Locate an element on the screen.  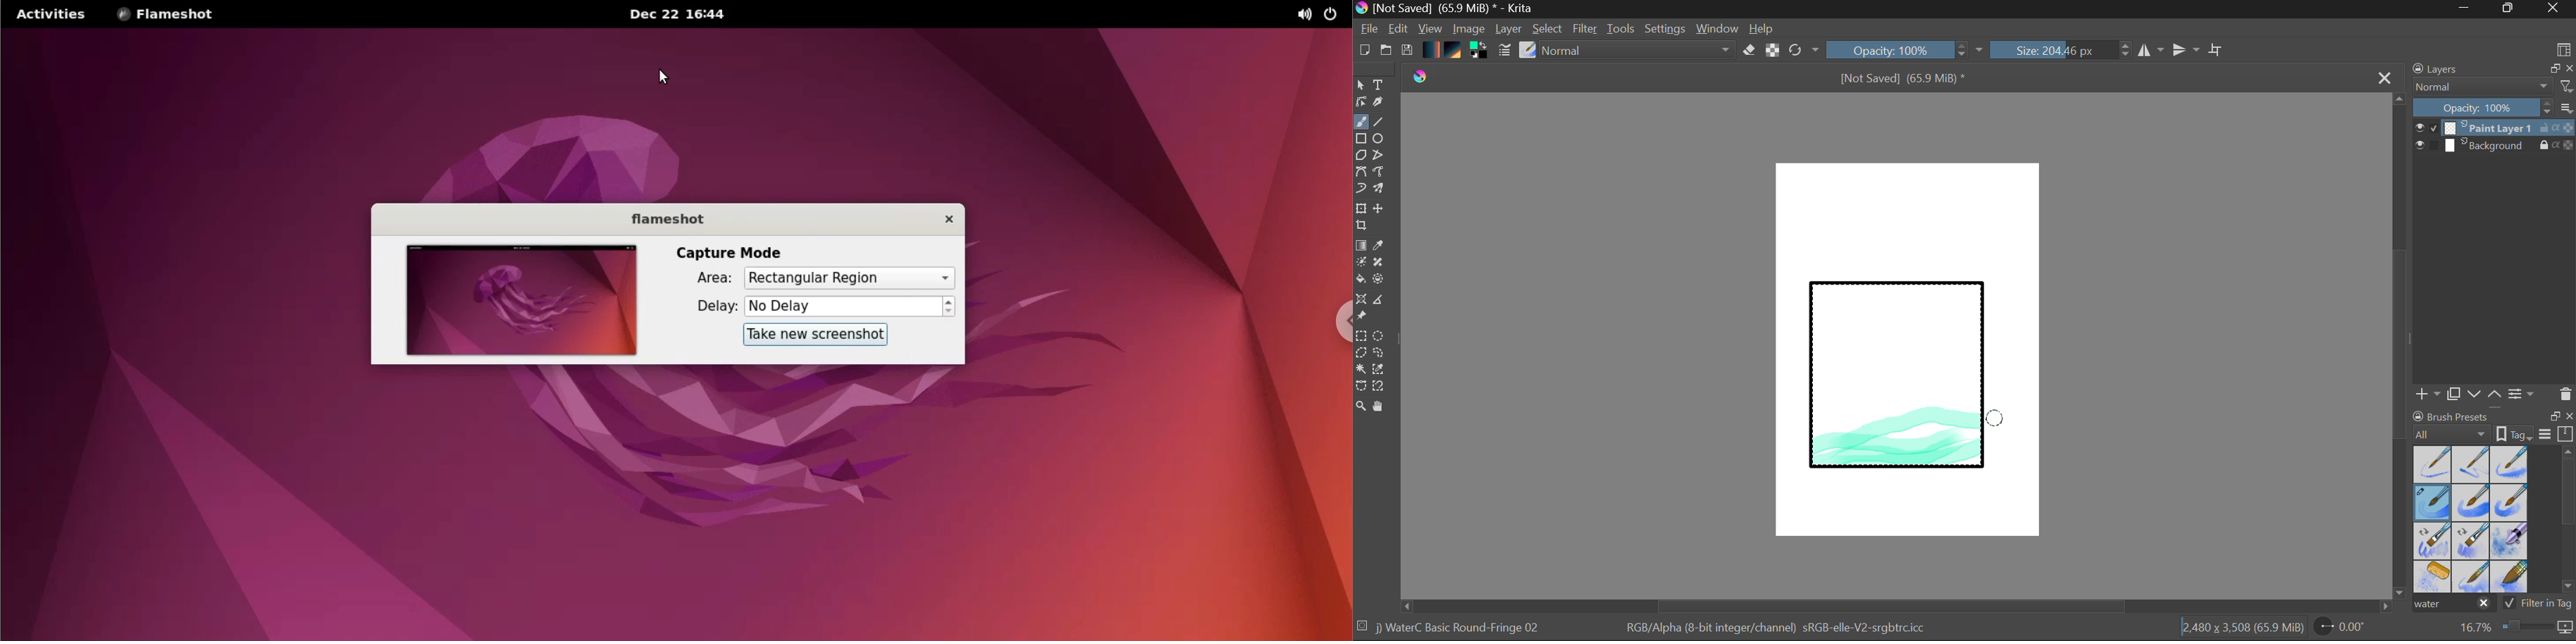
Select is located at coordinates (1548, 29).